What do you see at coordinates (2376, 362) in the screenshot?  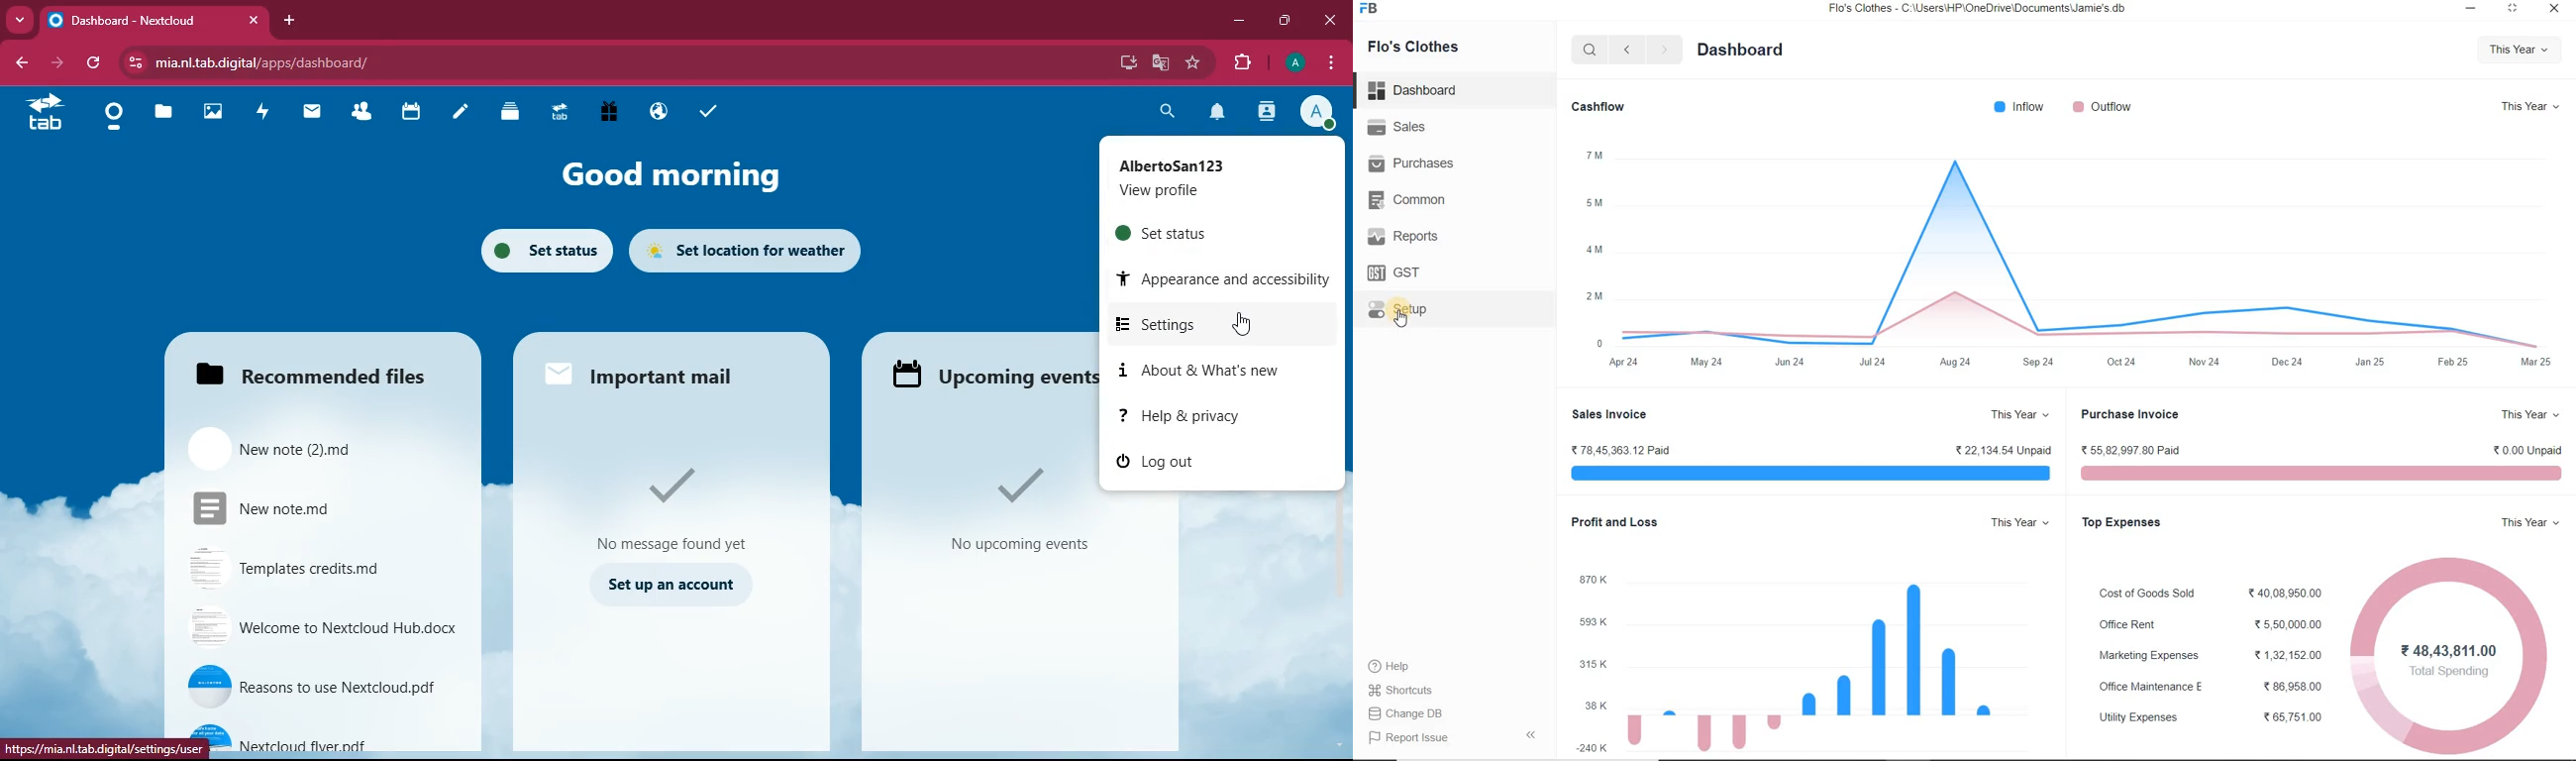 I see `Jan 25` at bounding box center [2376, 362].